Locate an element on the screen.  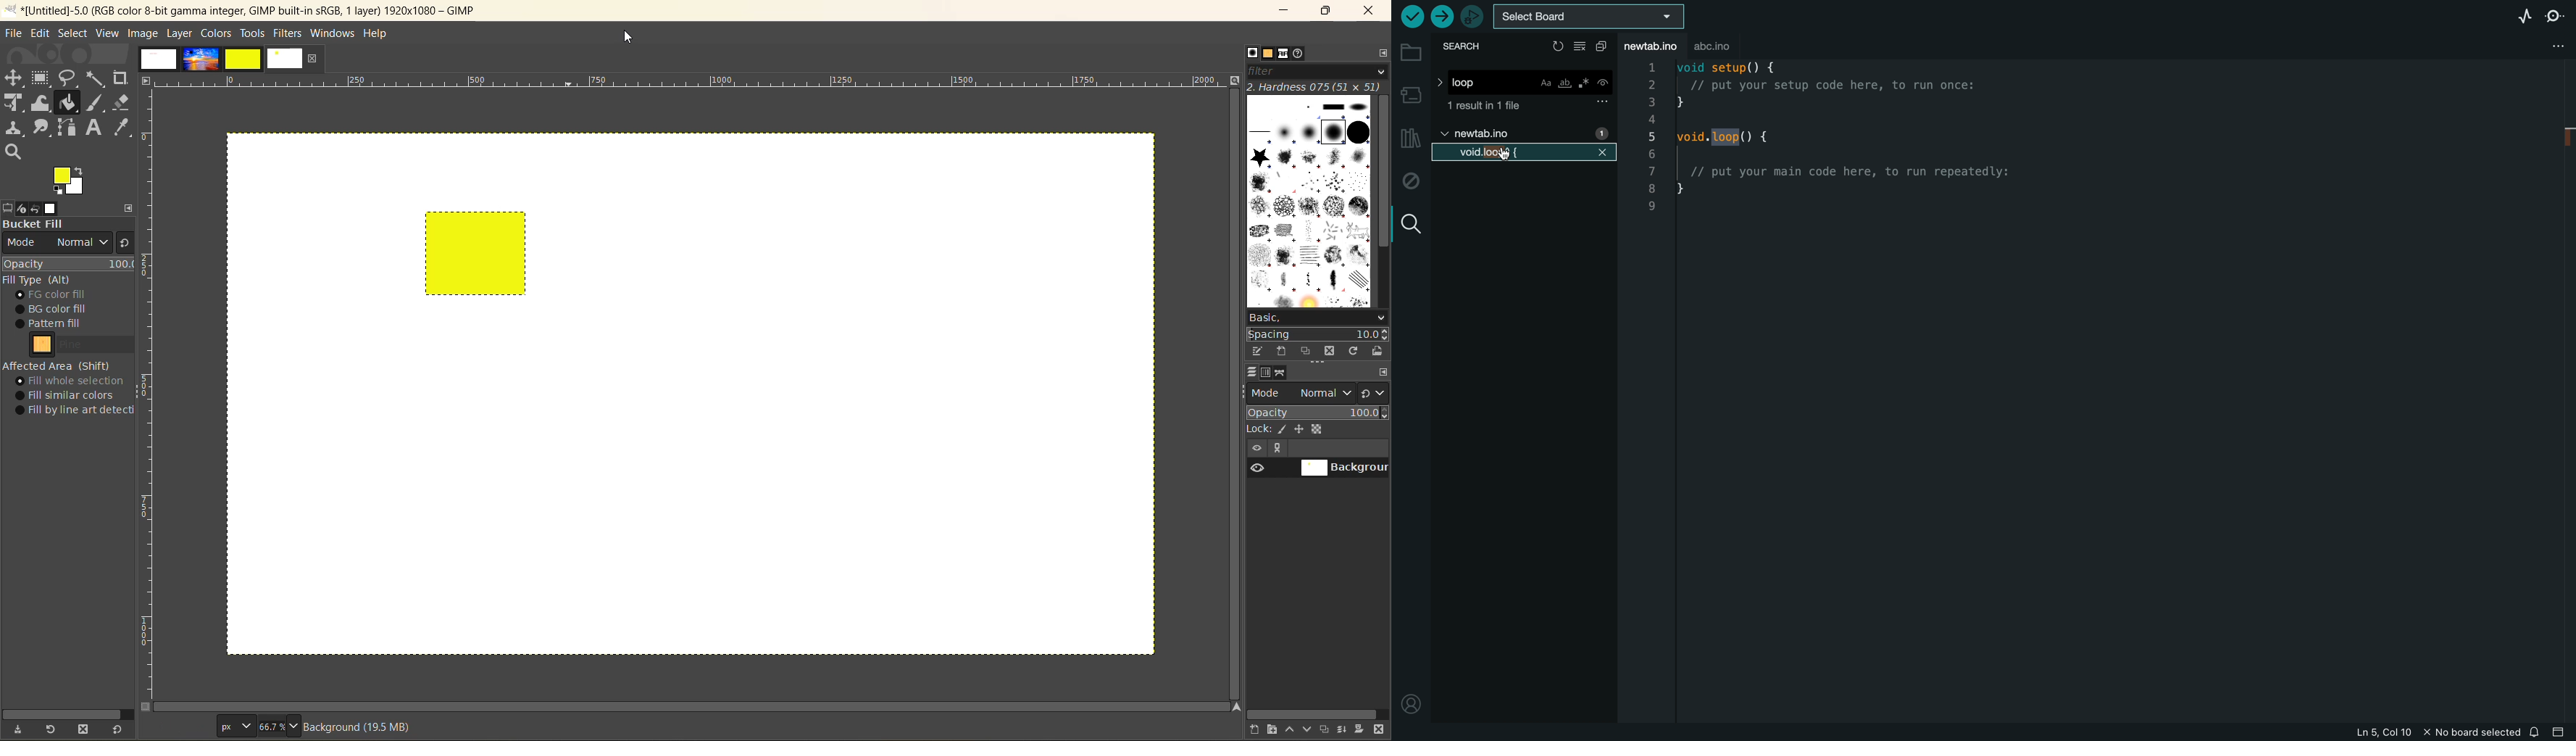
maximize is located at coordinates (1326, 13).